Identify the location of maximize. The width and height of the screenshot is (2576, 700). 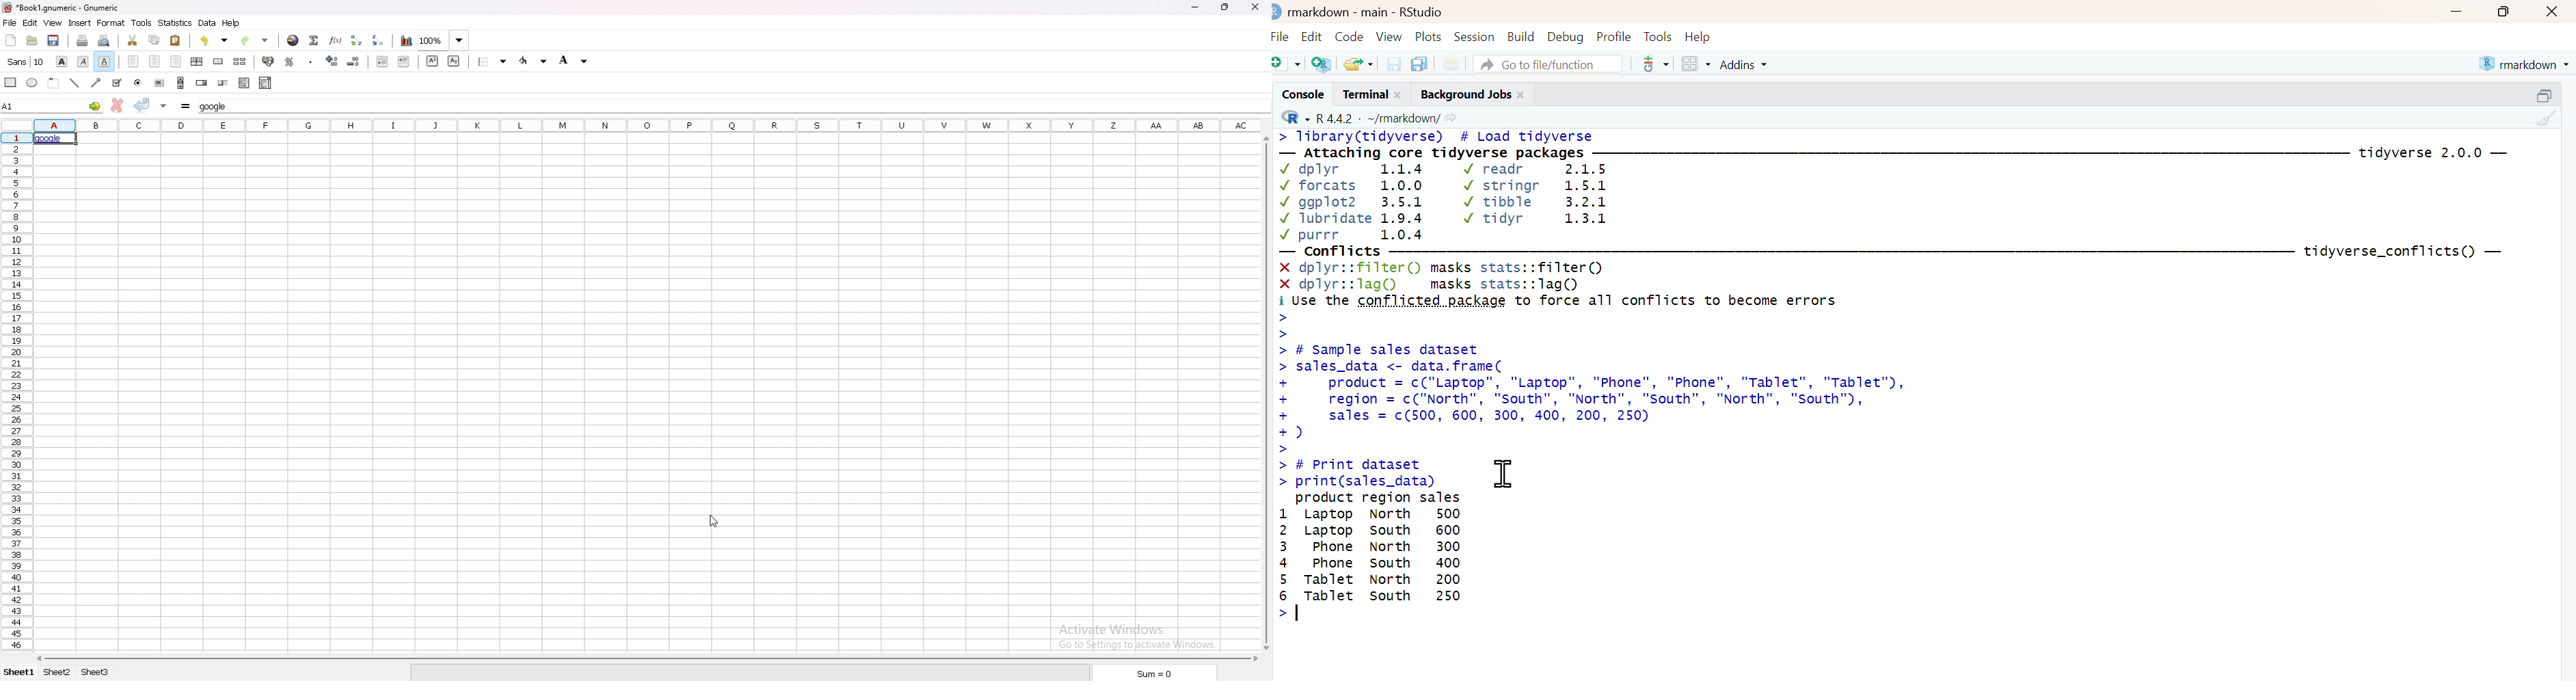
(2508, 11).